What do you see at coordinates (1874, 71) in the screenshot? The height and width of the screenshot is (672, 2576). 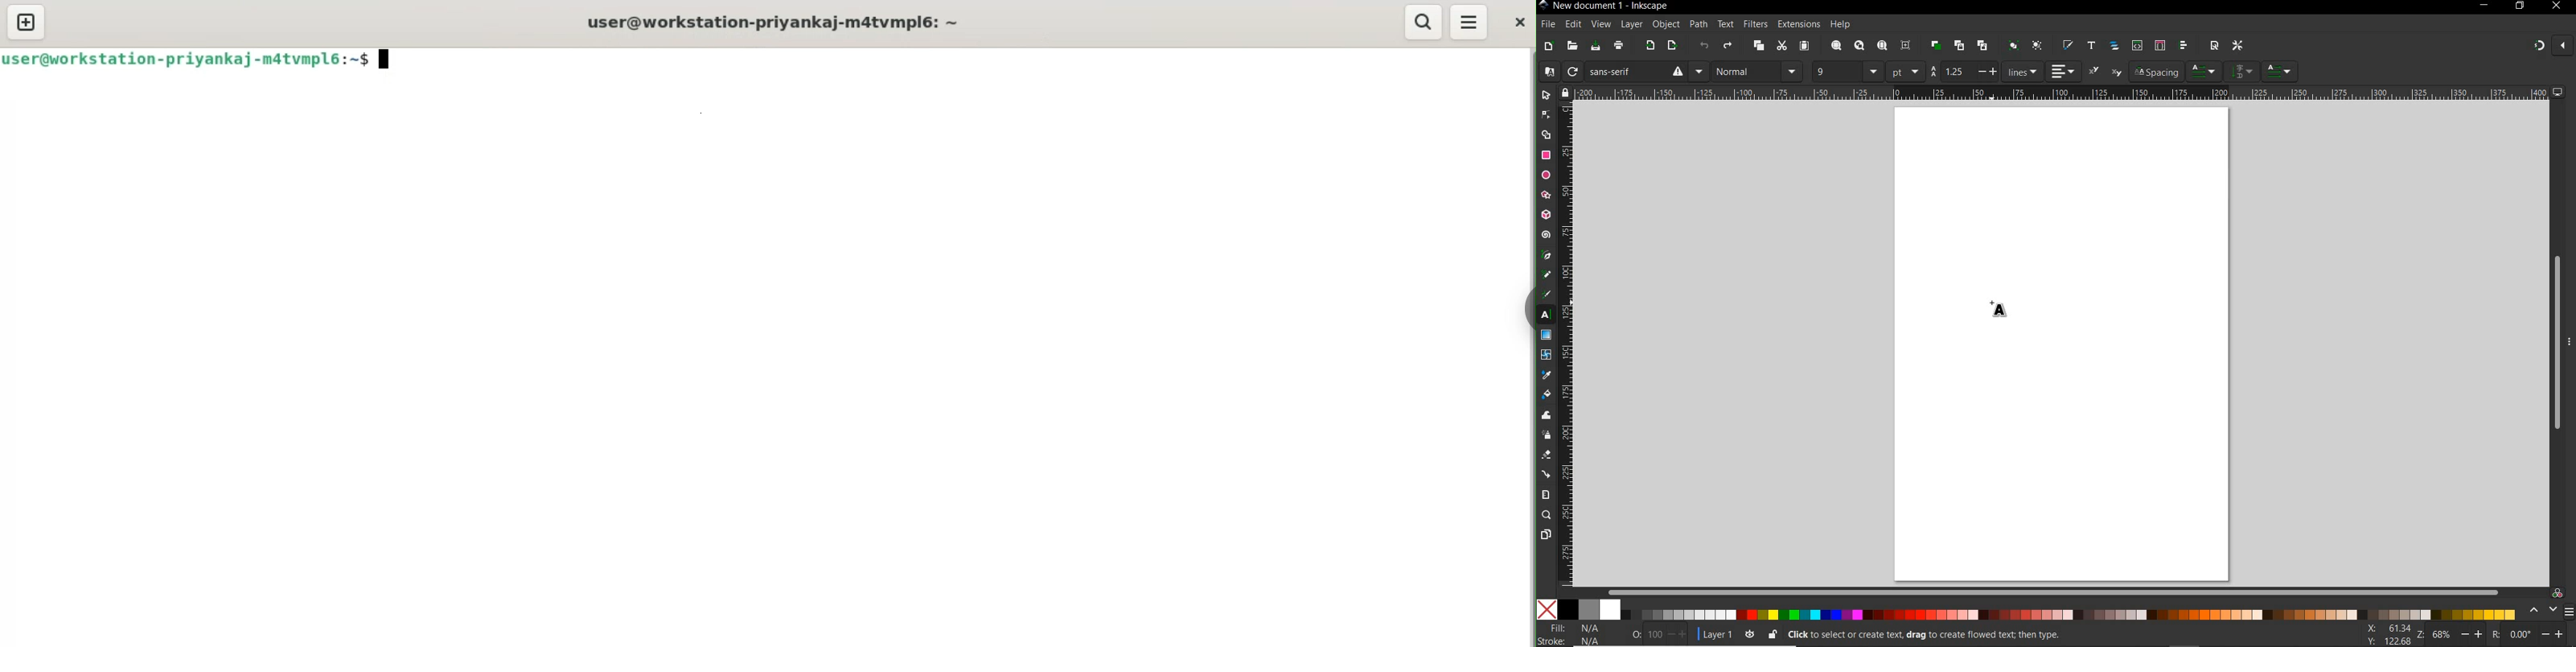 I see `size` at bounding box center [1874, 71].